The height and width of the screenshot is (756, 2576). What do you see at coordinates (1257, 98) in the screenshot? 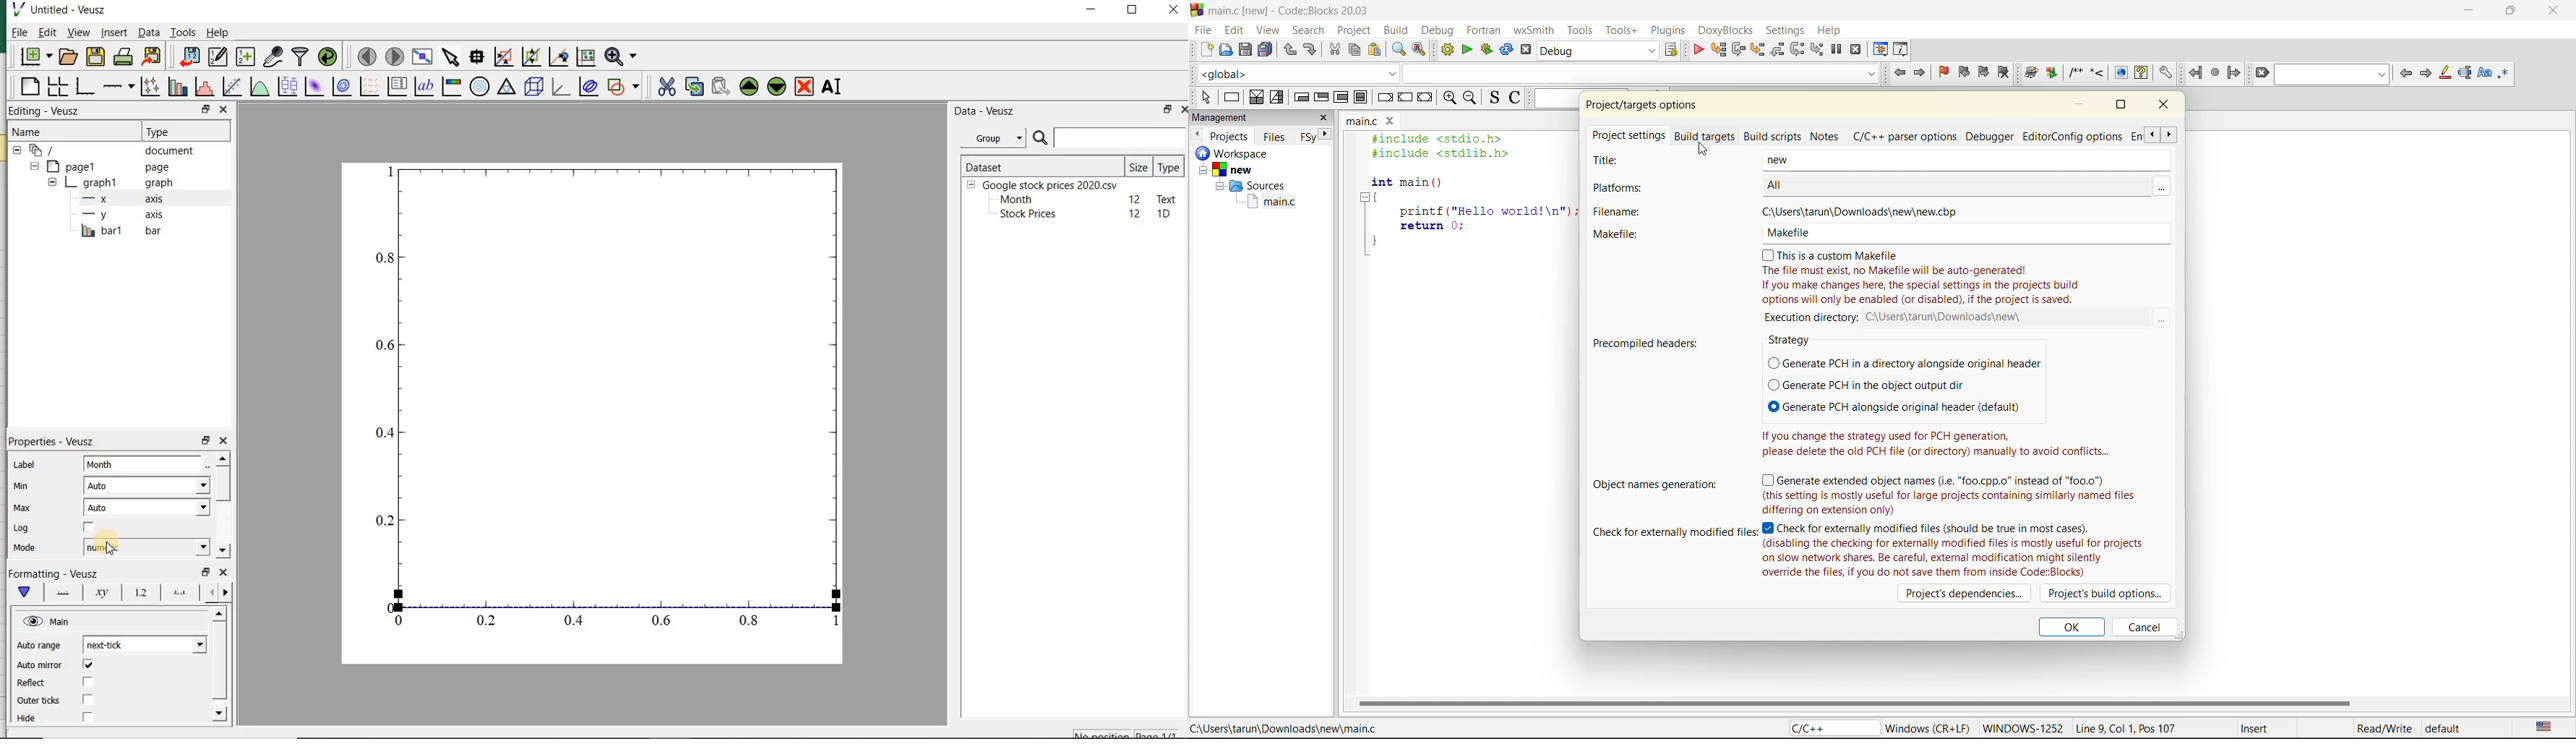
I see `decision` at bounding box center [1257, 98].